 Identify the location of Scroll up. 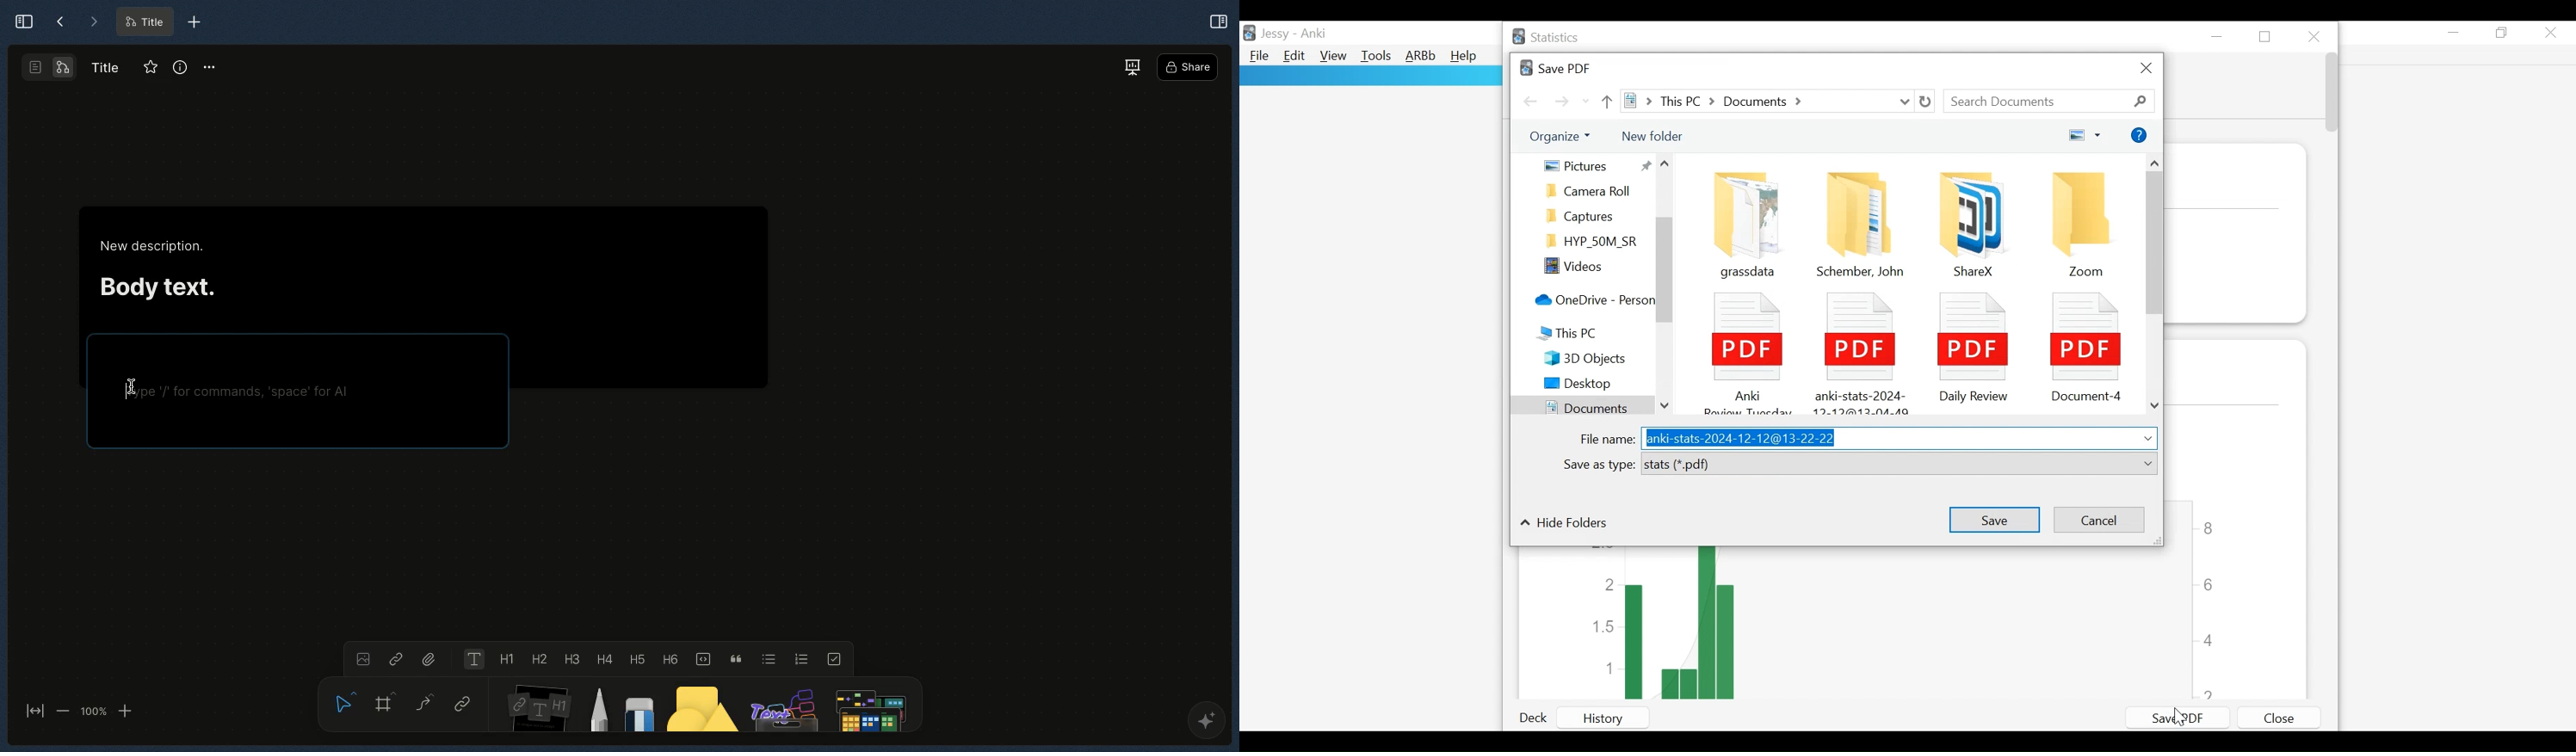
(2156, 164).